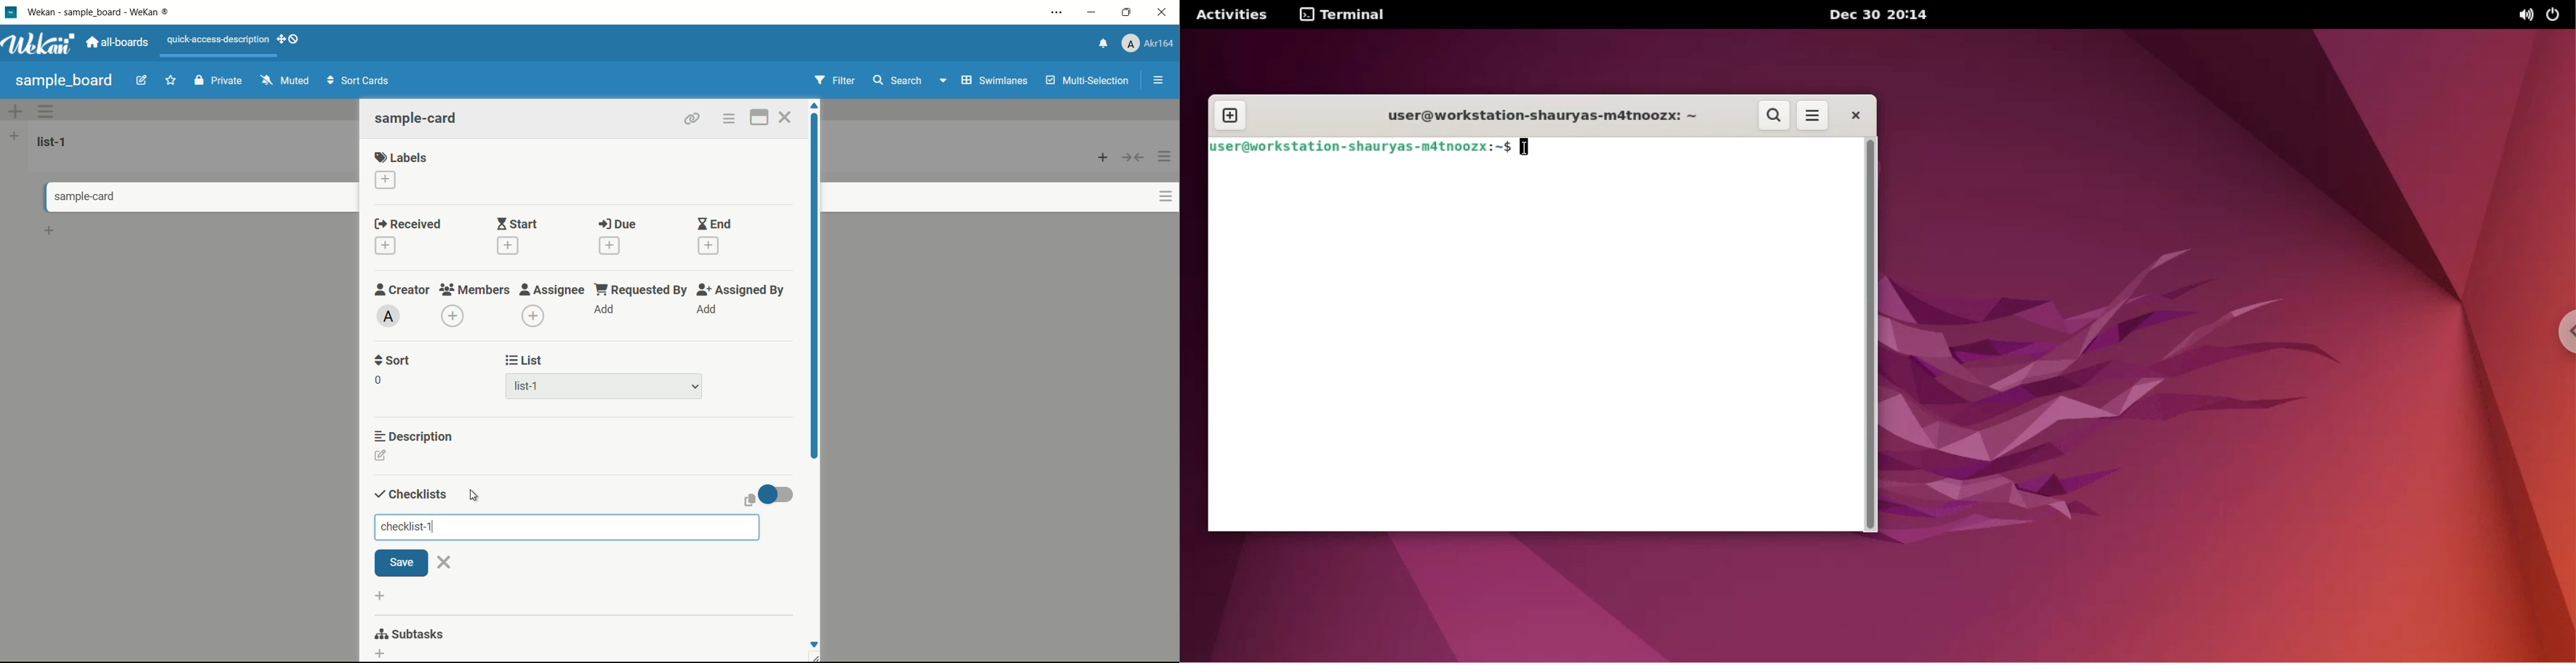 The height and width of the screenshot is (672, 2576). Describe the element at coordinates (1537, 118) in the screenshot. I see `user@workstation-shauryas-m4tnoozx: ~` at that location.